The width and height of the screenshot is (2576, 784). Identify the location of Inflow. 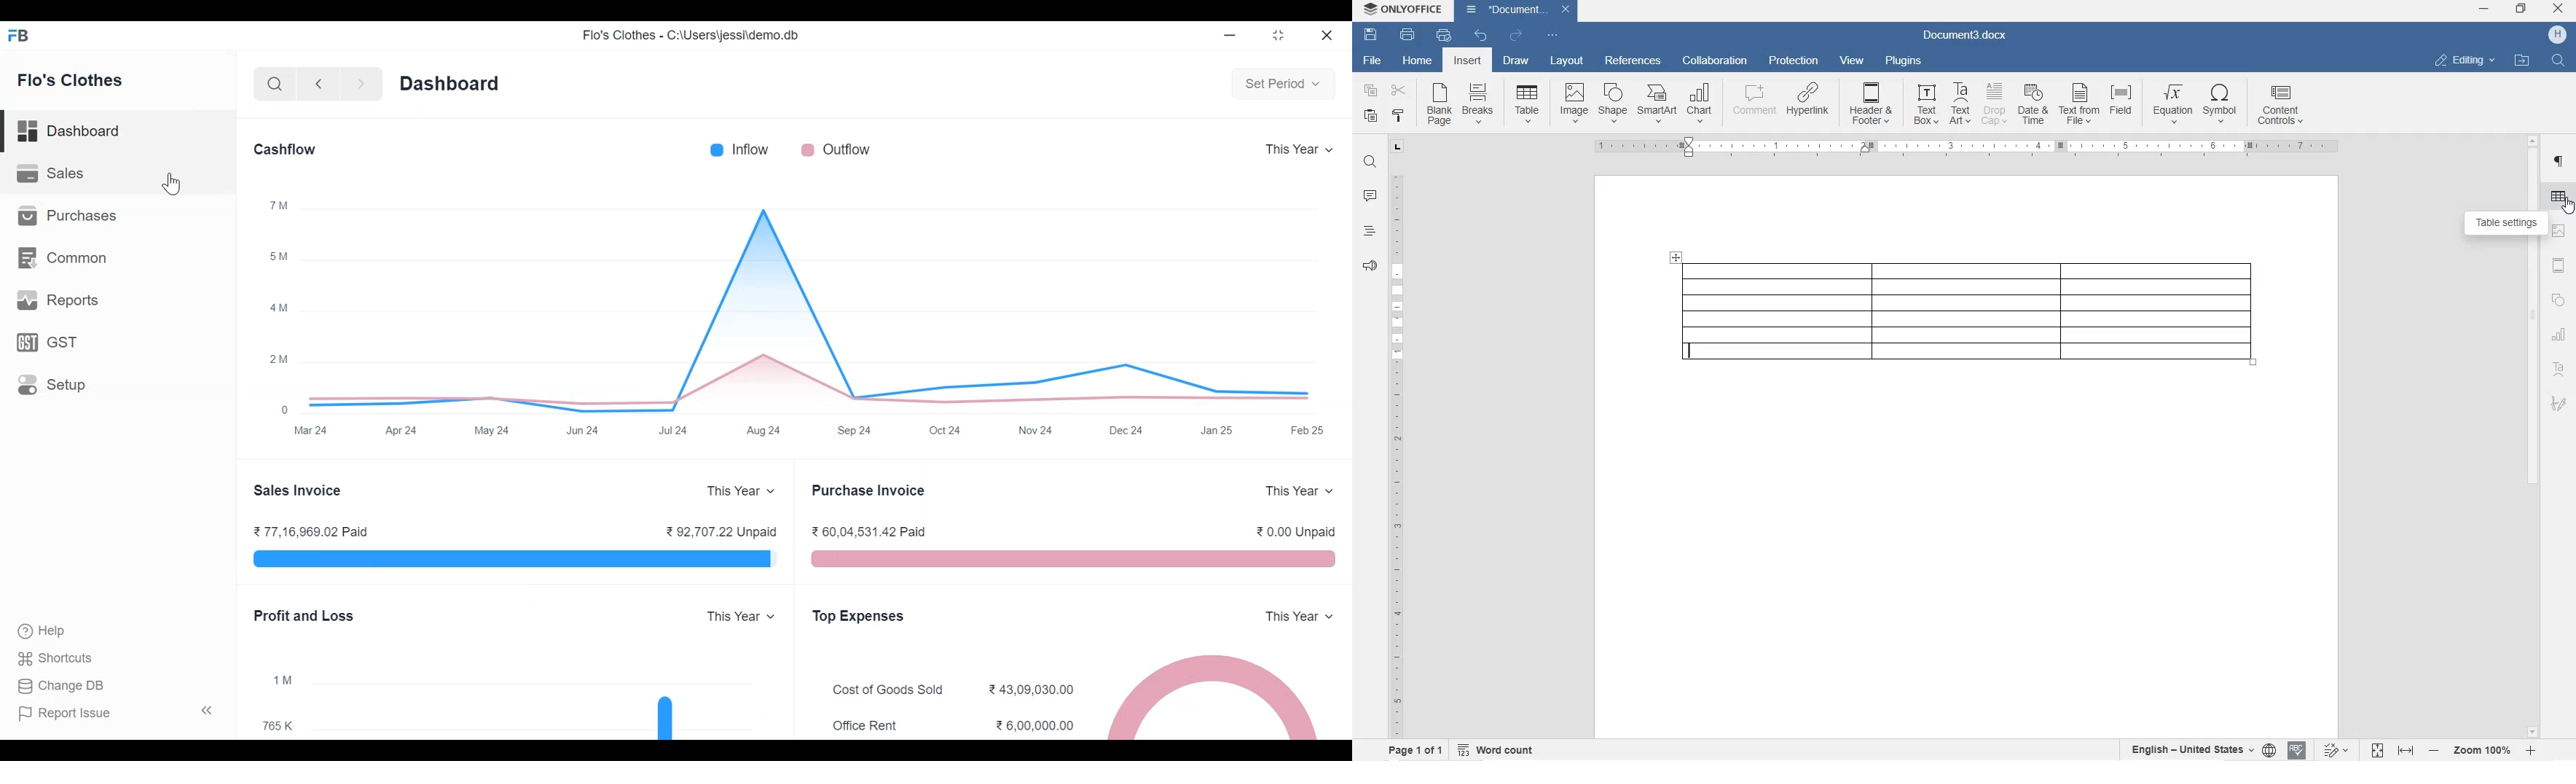
(750, 150).